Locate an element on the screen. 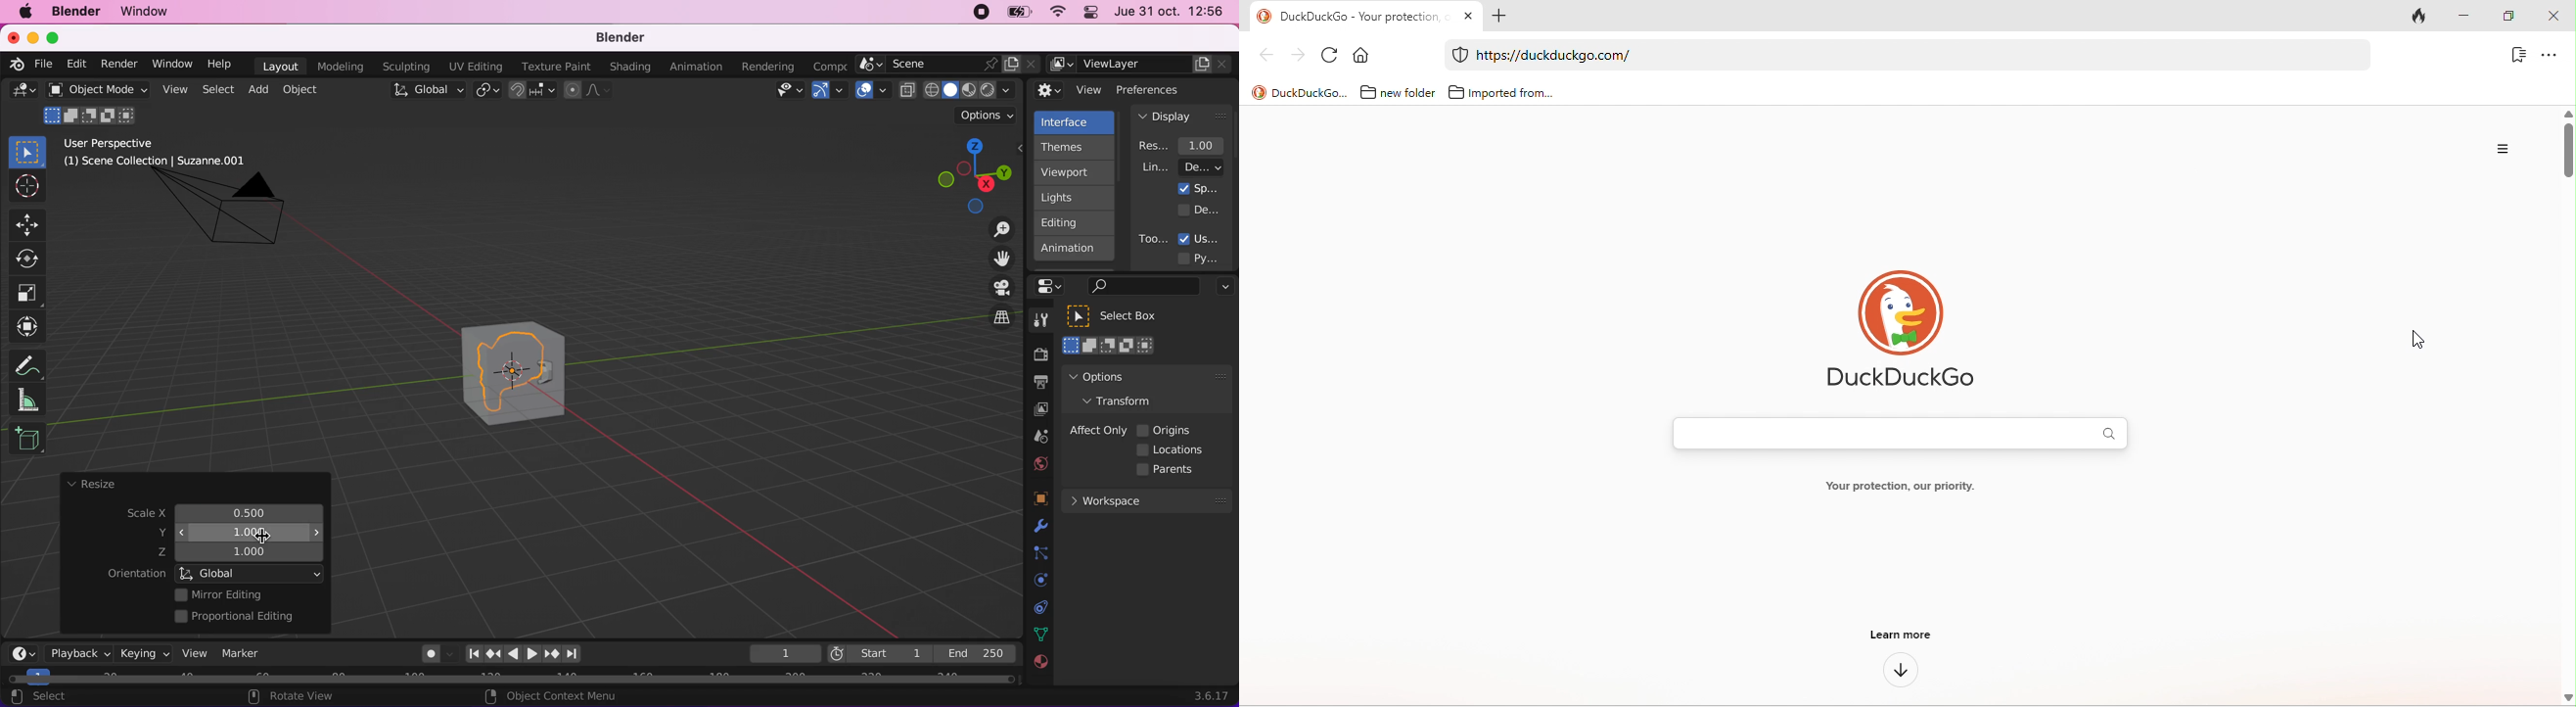  camera is located at coordinates (232, 217).